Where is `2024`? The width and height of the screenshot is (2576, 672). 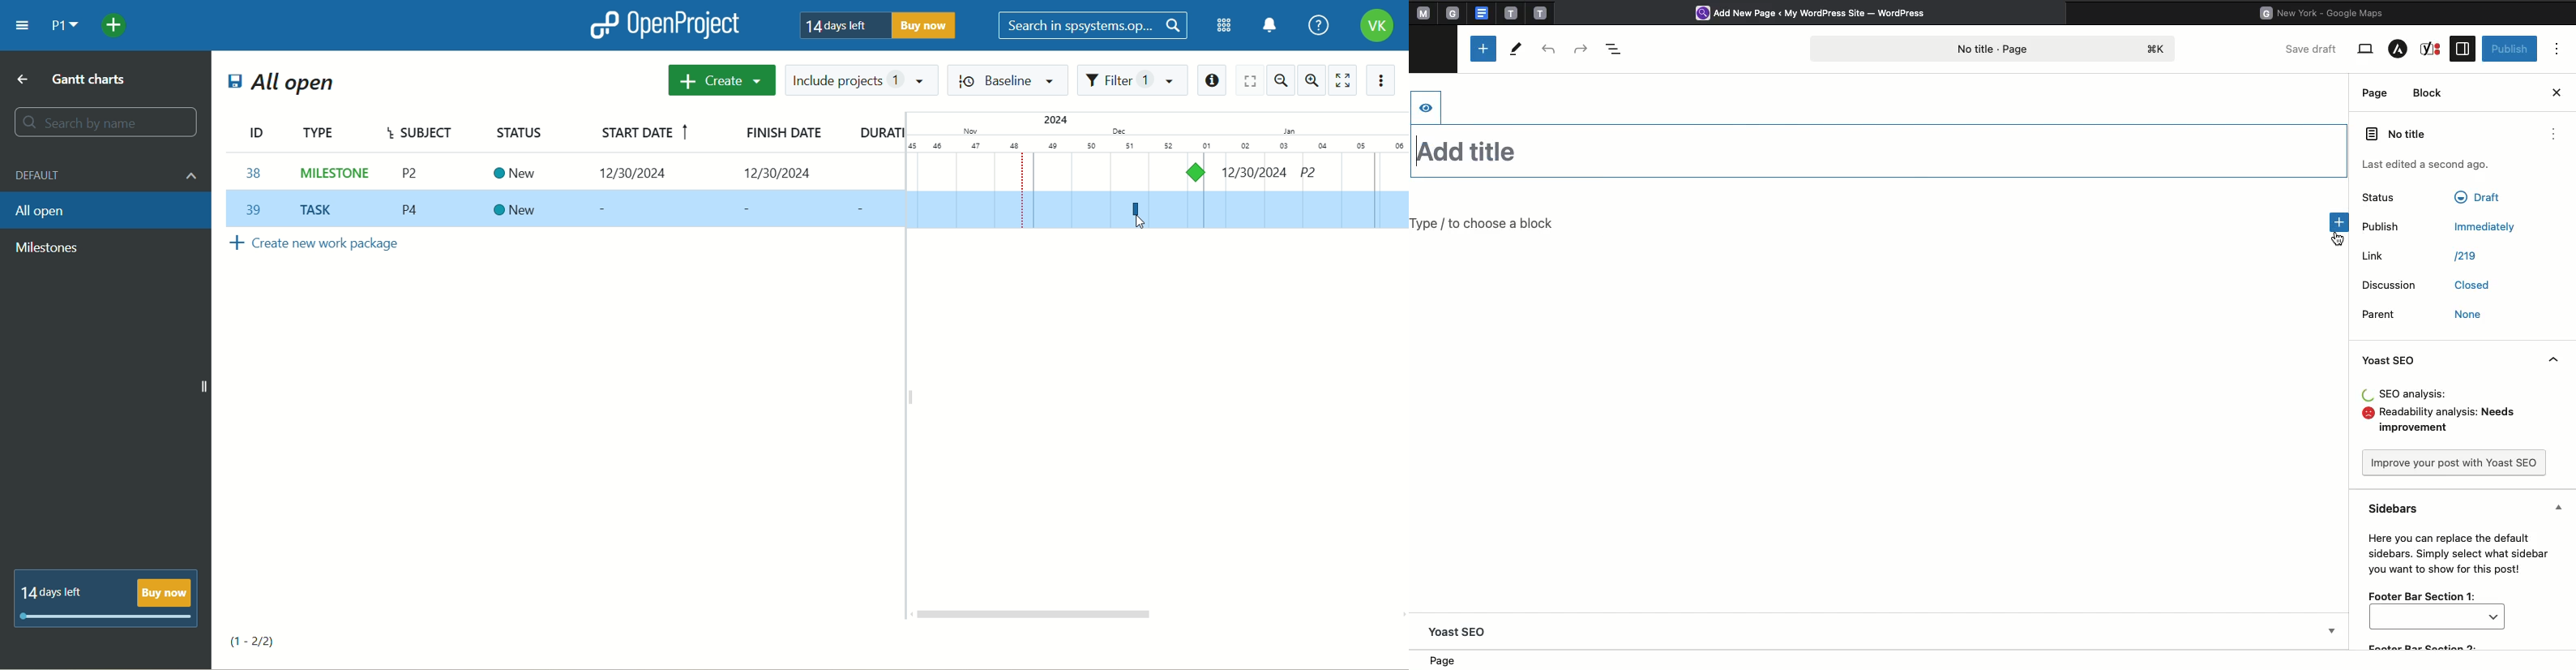 2024 is located at coordinates (1052, 120).